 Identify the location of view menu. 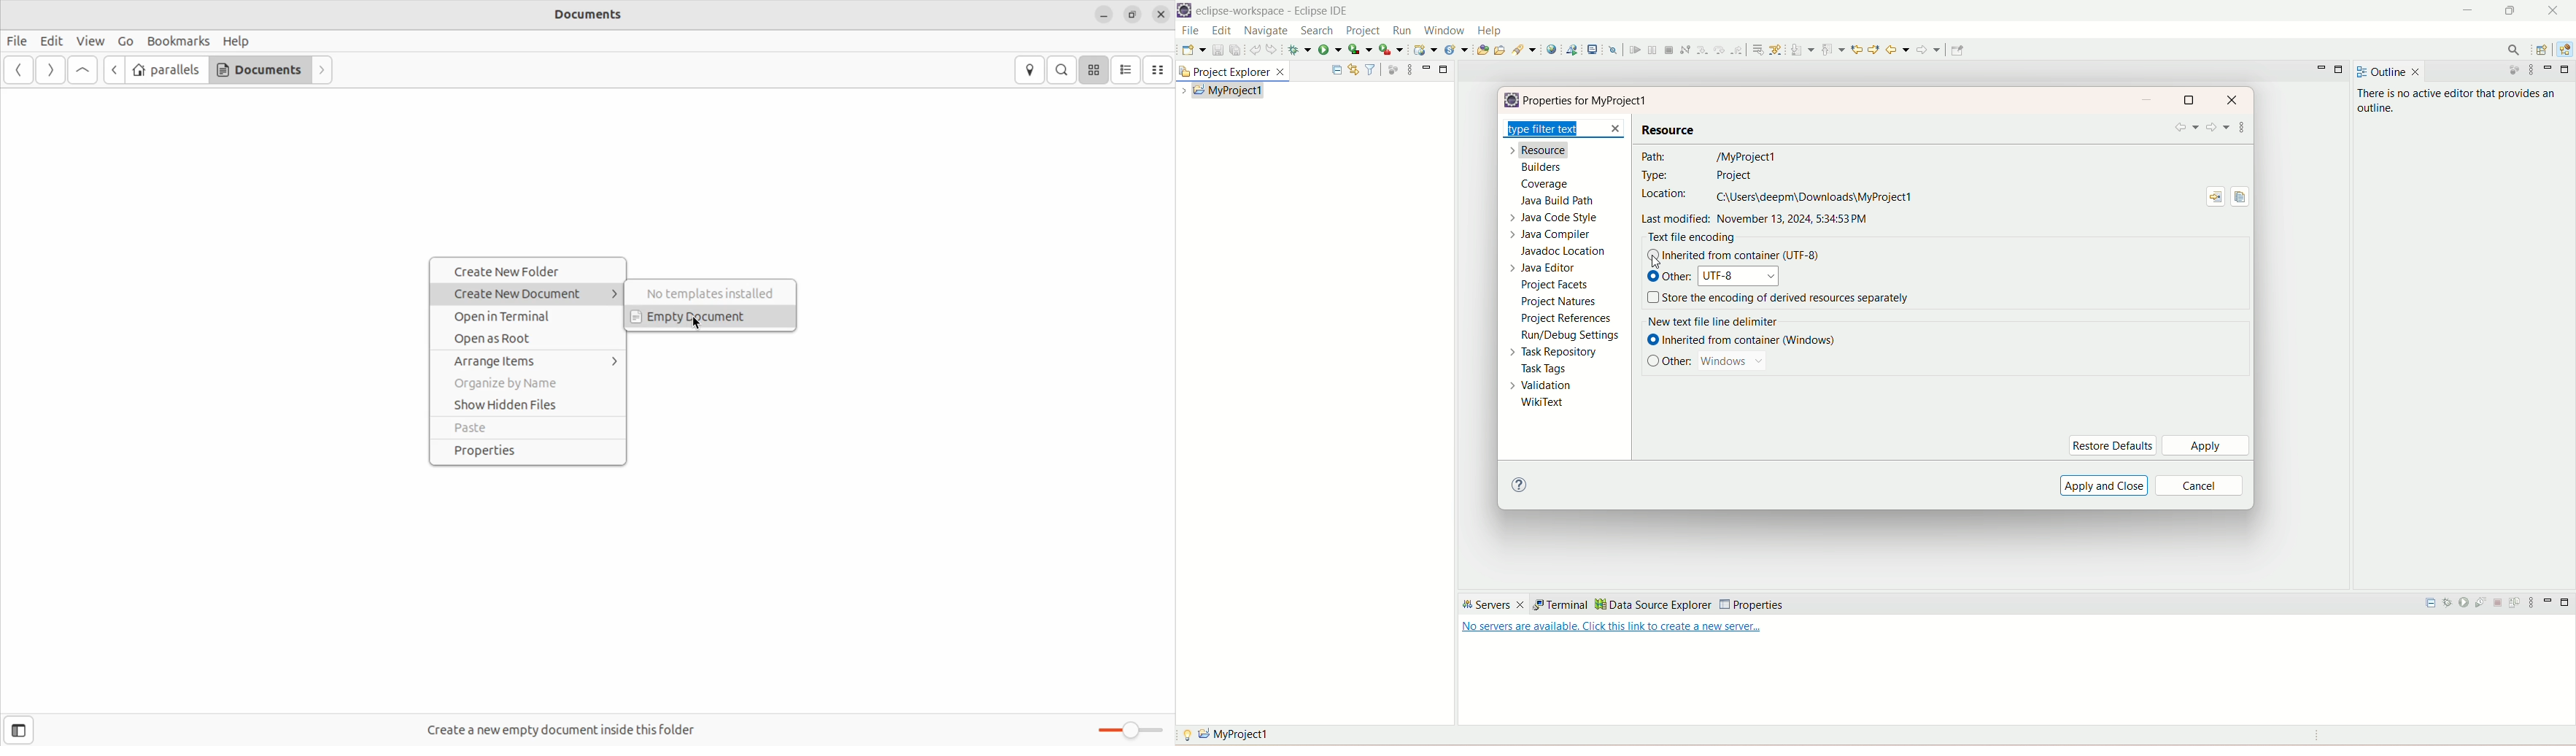
(2529, 69).